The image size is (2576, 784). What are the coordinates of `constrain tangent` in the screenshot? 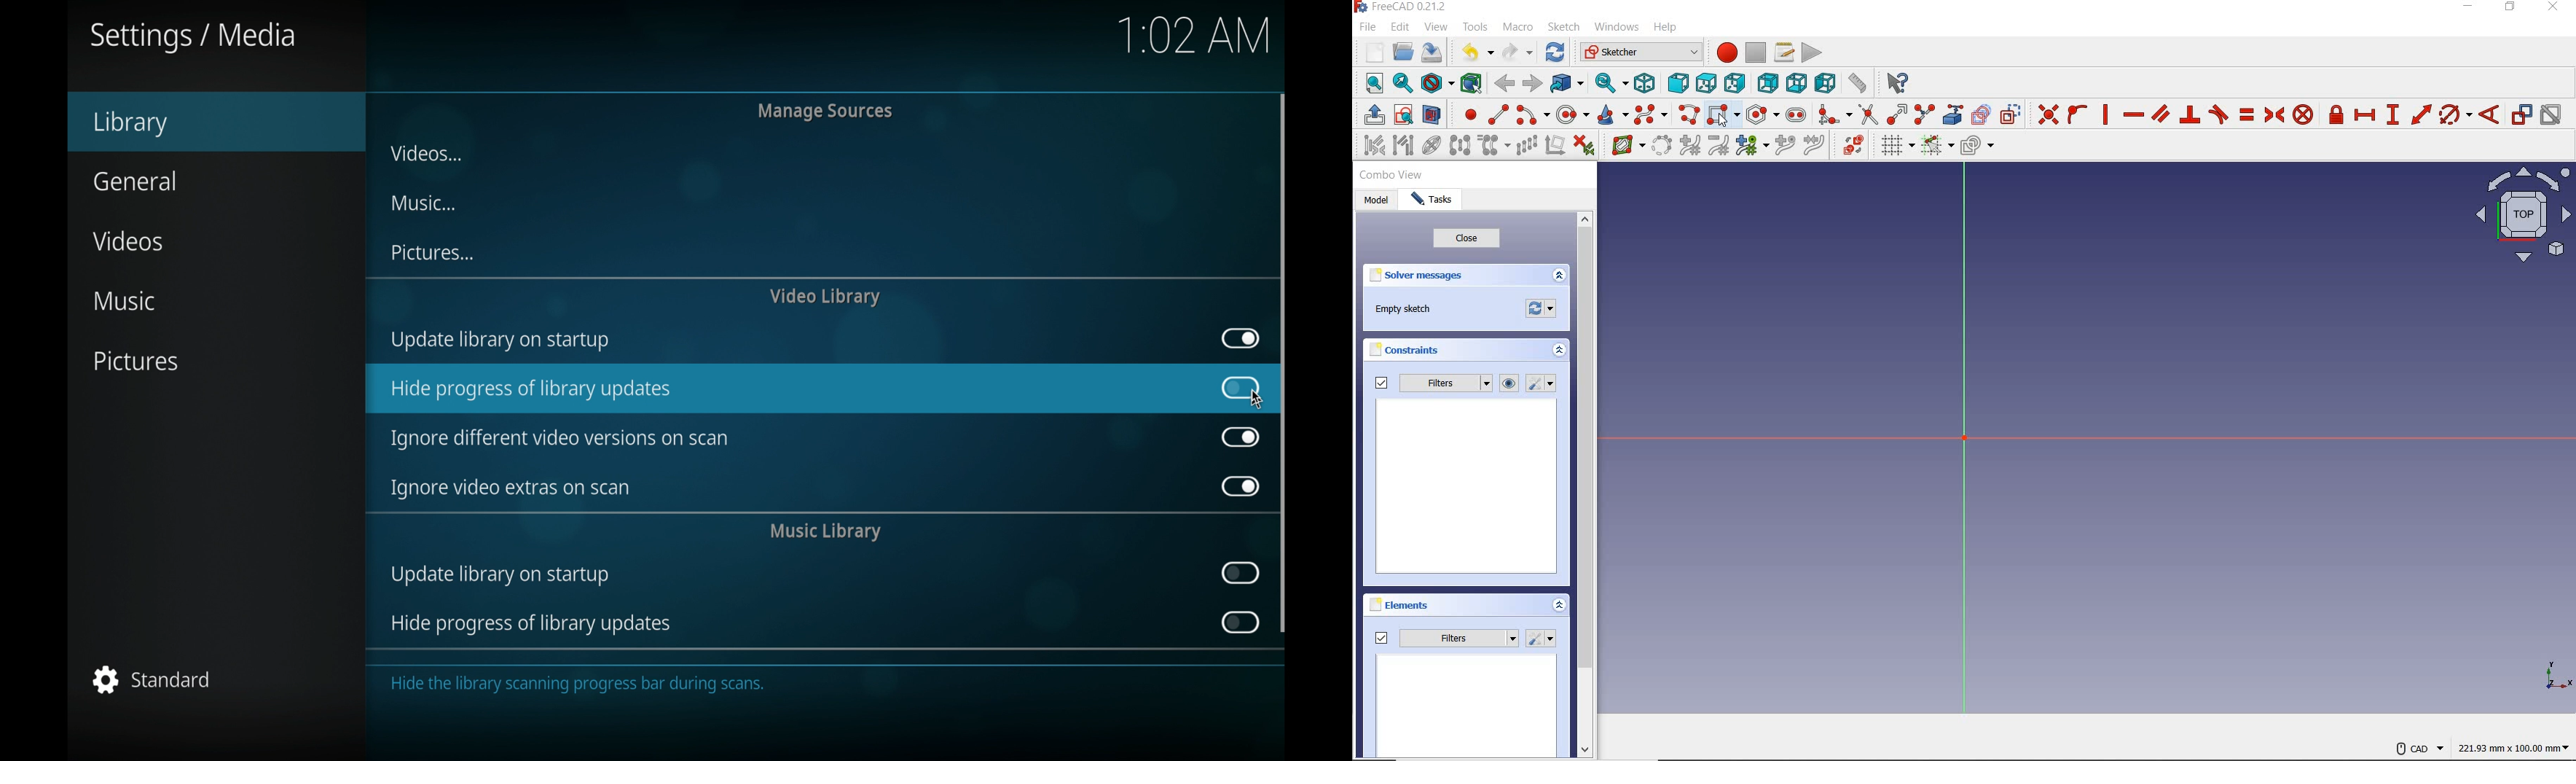 It's located at (2218, 114).